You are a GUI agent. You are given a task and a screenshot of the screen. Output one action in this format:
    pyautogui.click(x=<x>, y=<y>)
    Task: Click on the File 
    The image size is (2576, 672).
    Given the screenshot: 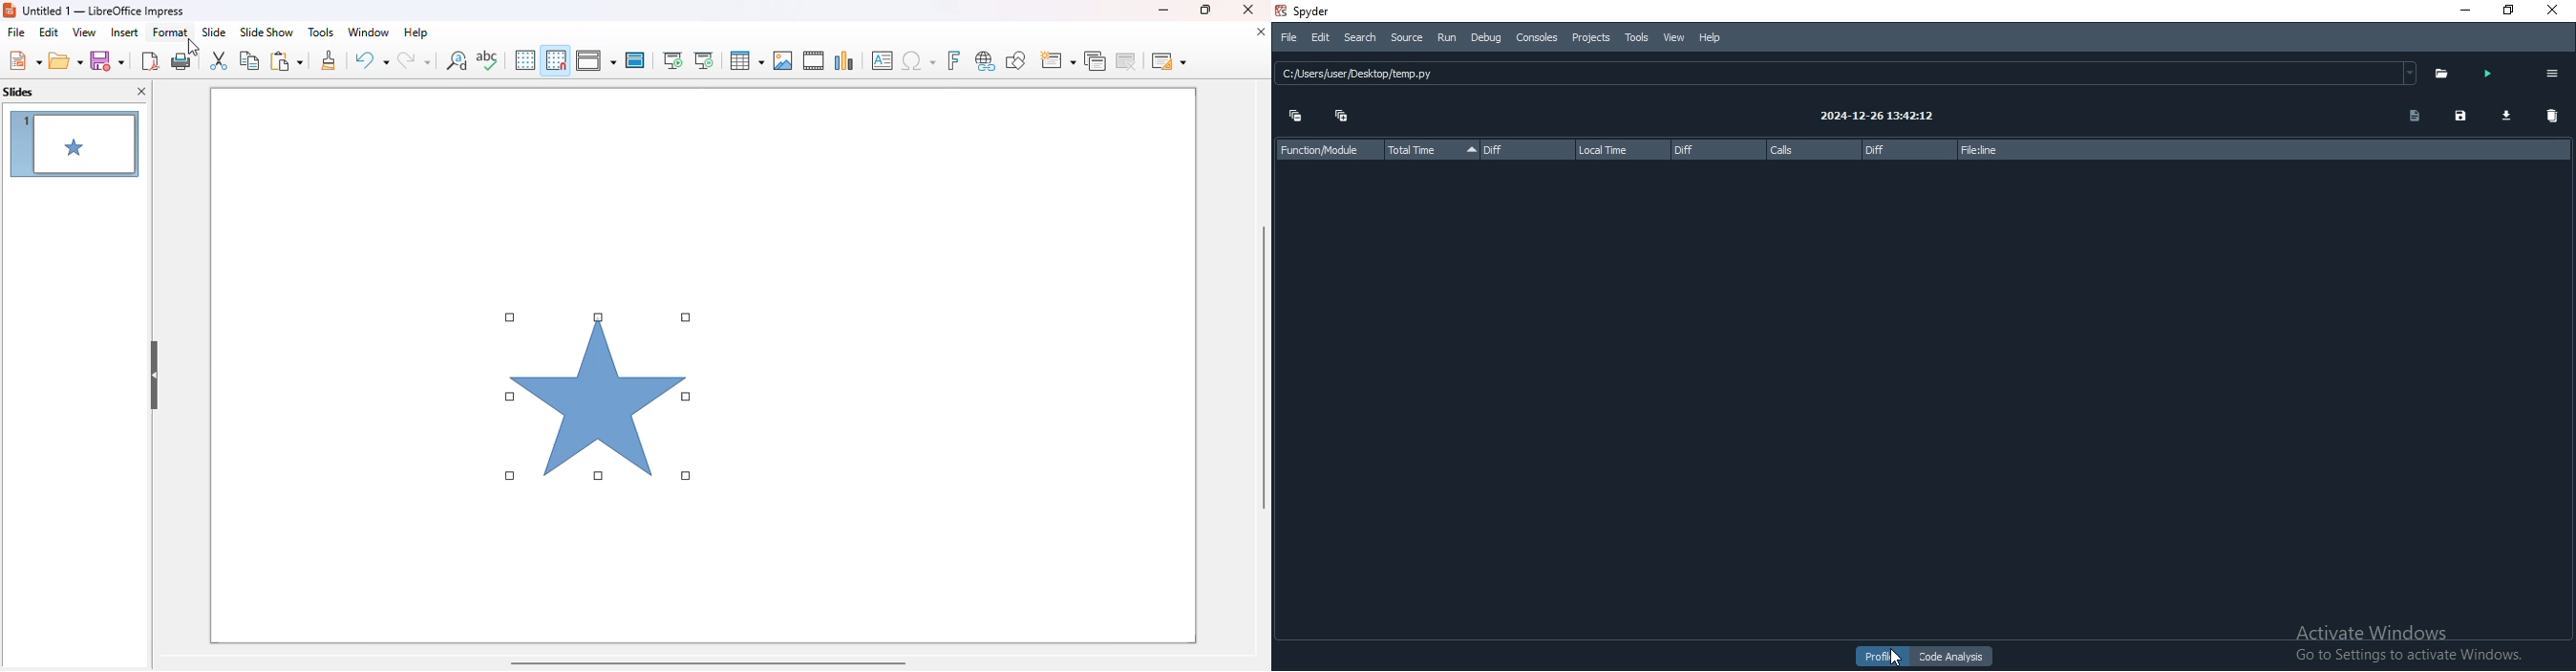 What is the action you would take?
    pyautogui.click(x=1287, y=36)
    